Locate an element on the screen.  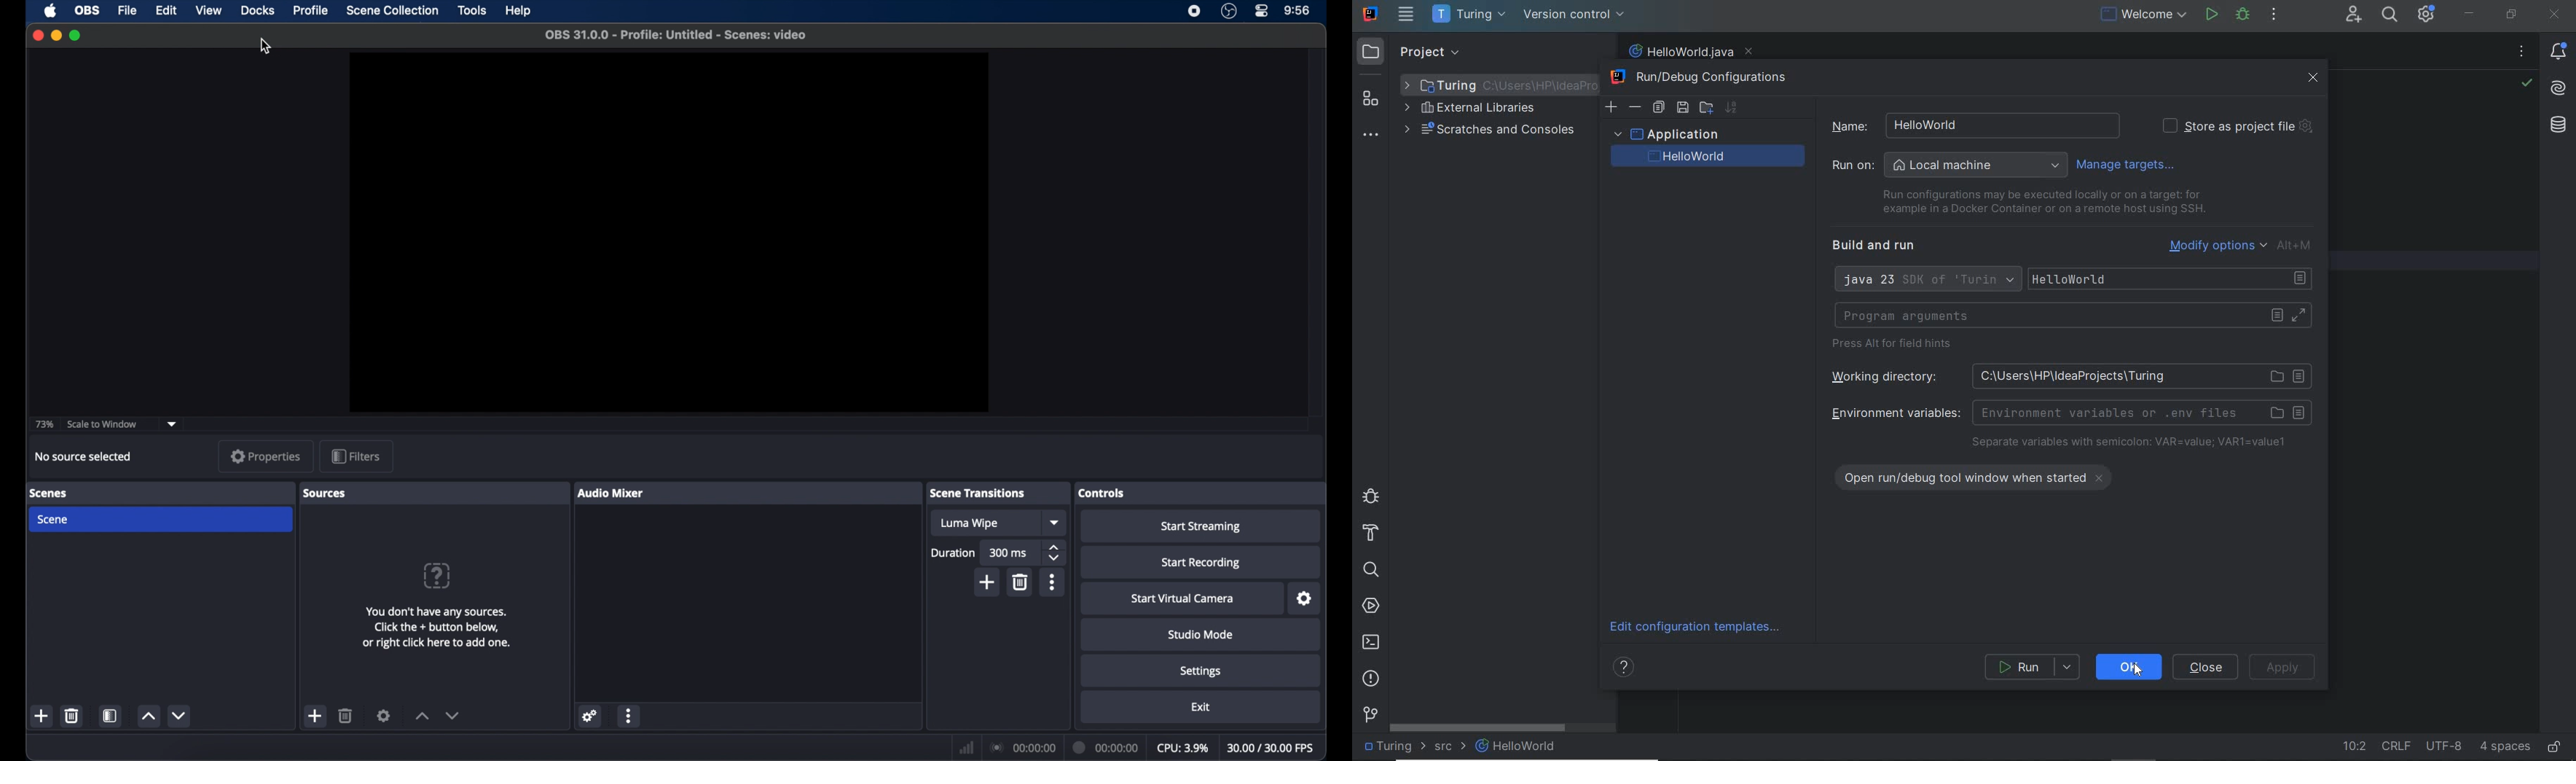
close is located at coordinates (37, 35).